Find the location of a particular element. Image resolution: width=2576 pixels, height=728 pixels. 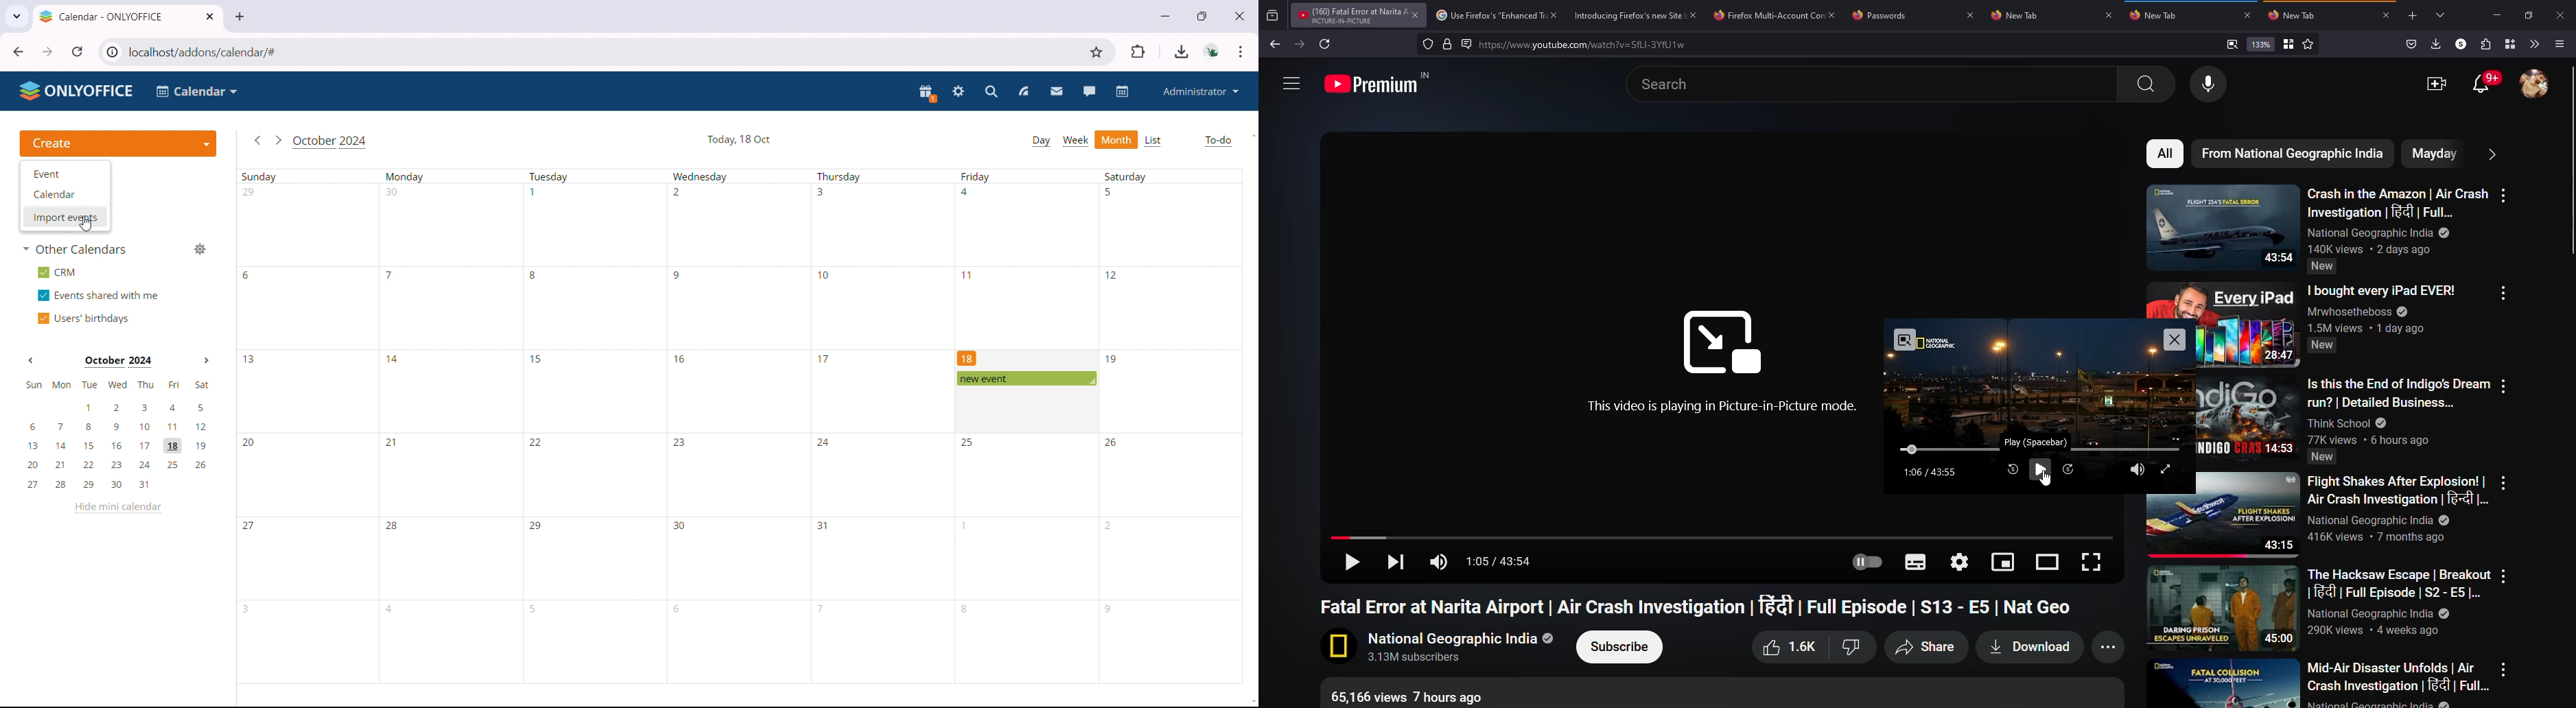

scroll down is located at coordinates (1251, 703).